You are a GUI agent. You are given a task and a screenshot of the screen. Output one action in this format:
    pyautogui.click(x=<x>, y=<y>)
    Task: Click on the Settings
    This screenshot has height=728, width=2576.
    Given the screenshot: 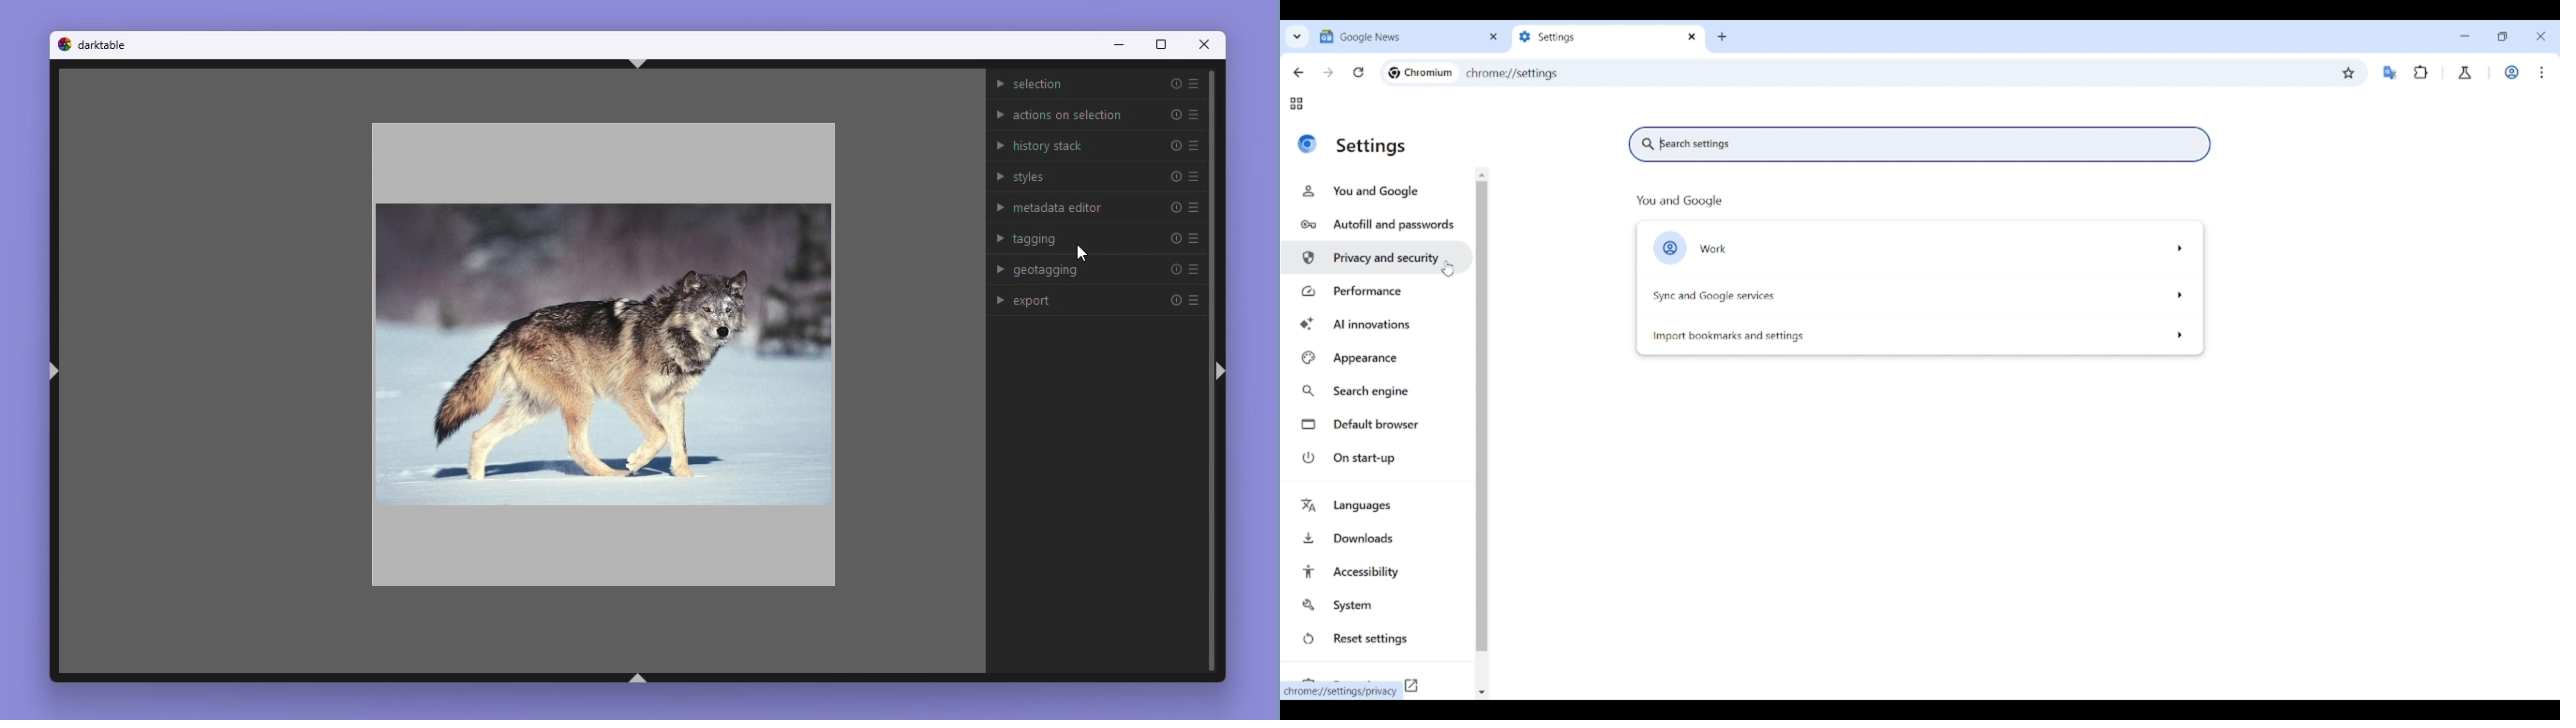 What is the action you would take?
    pyautogui.click(x=1372, y=146)
    